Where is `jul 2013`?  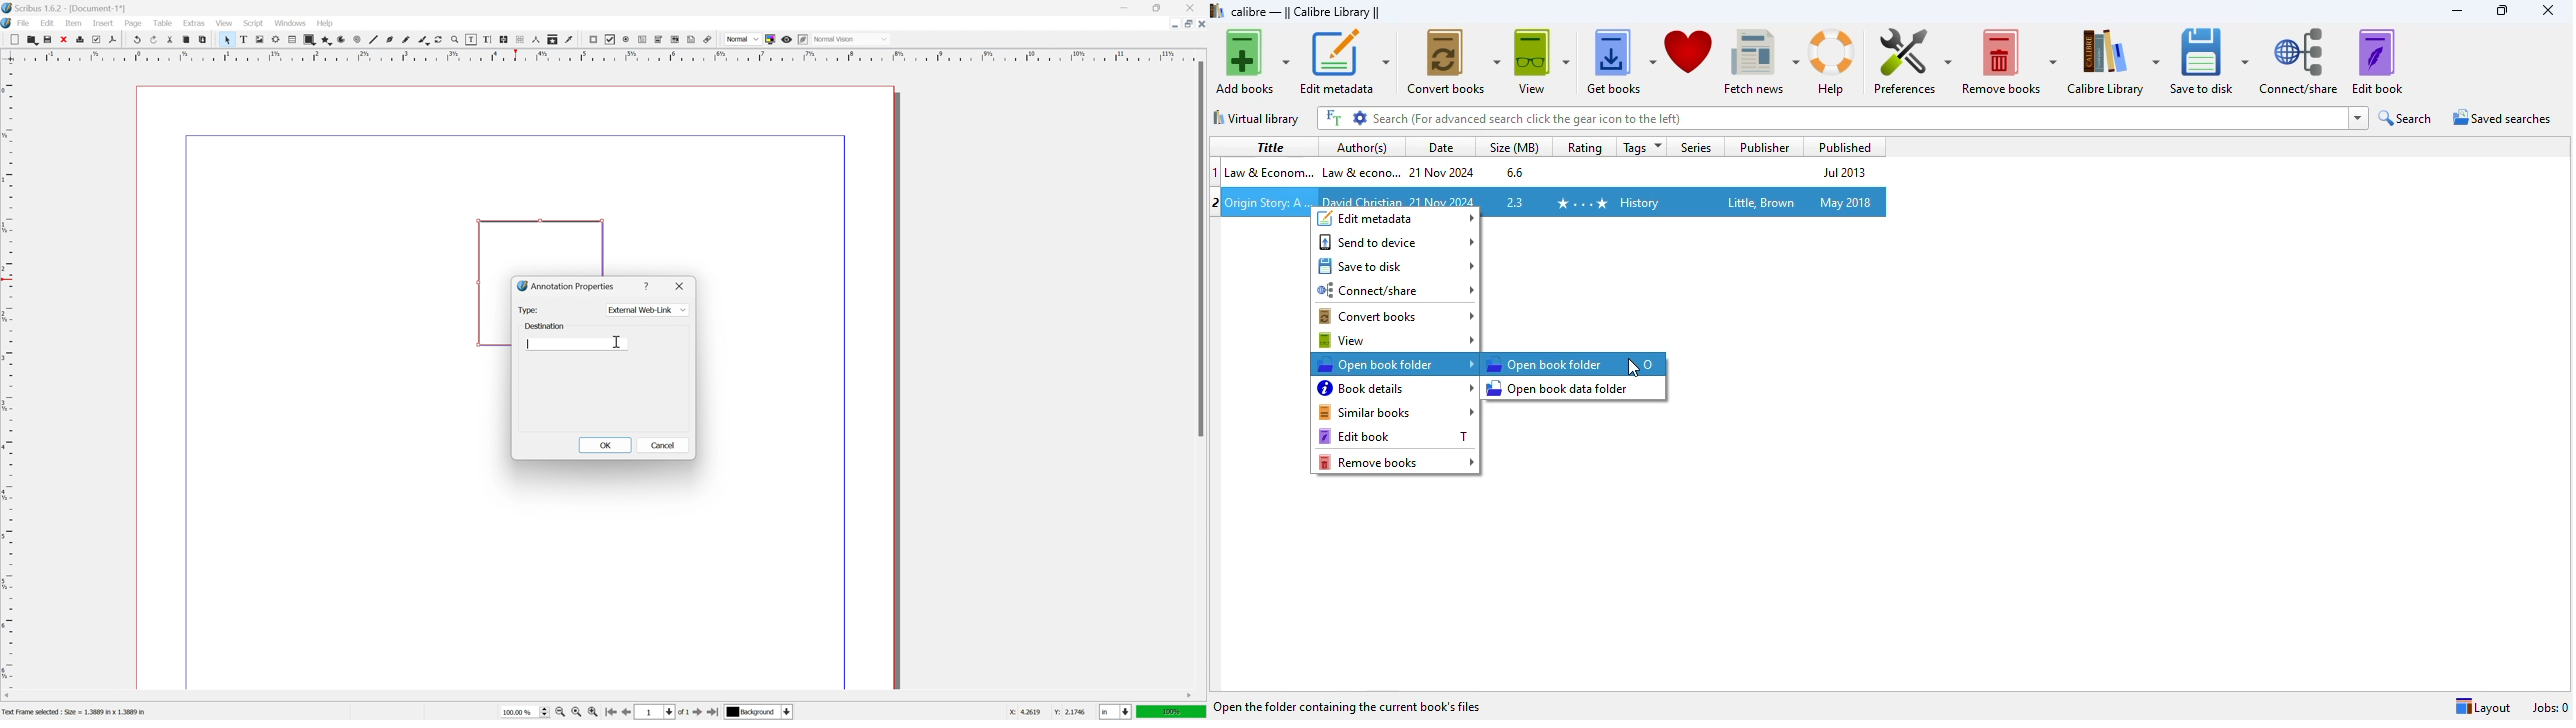 jul 2013 is located at coordinates (1841, 172).